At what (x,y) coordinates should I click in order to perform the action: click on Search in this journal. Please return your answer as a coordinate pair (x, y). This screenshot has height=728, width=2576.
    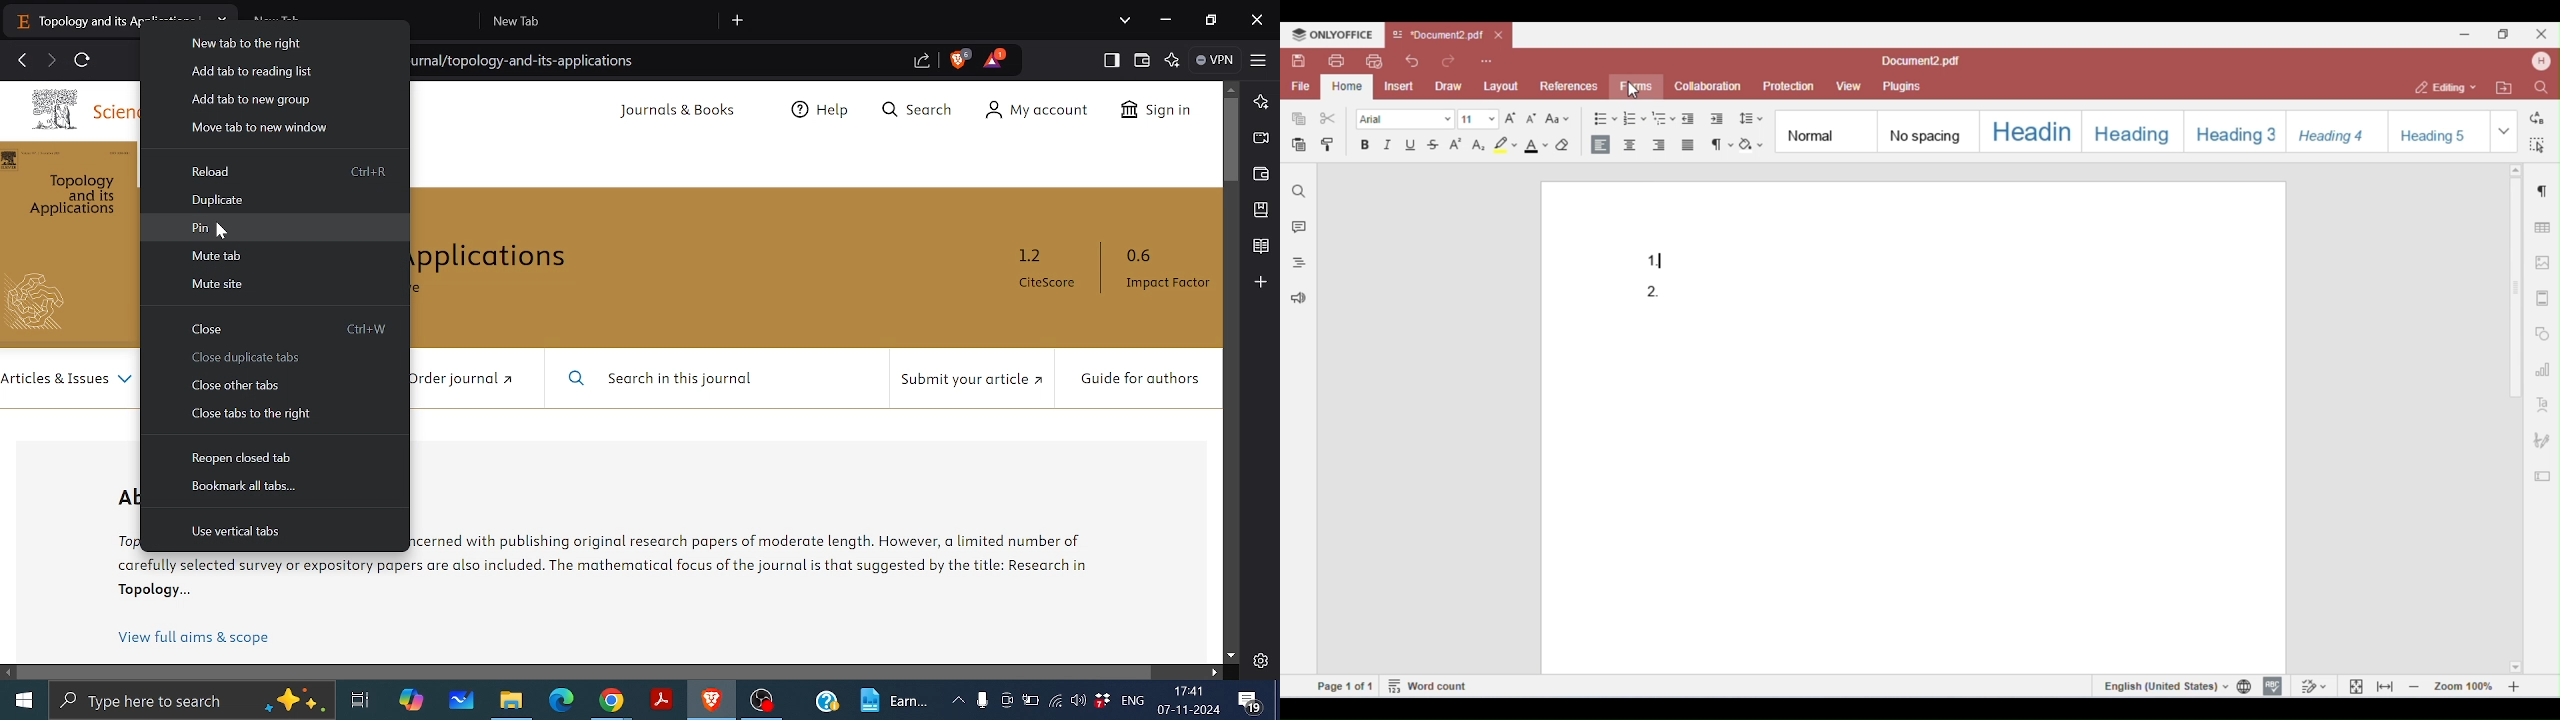
    Looking at the image, I should click on (666, 379).